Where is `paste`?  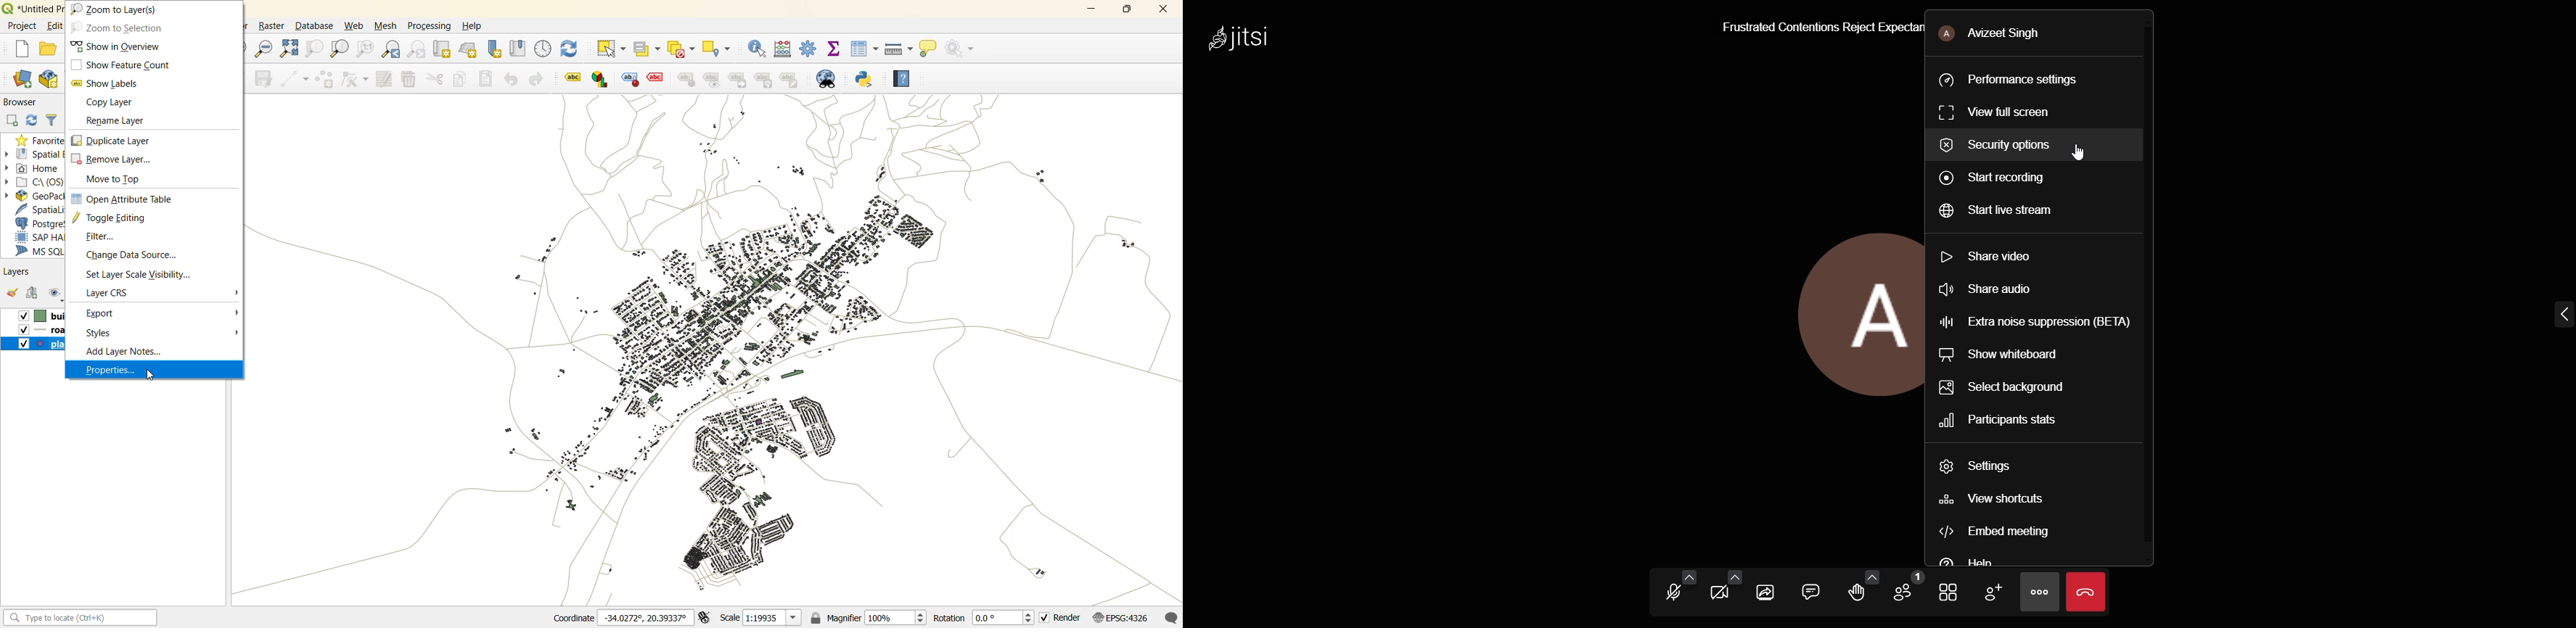 paste is located at coordinates (488, 78).